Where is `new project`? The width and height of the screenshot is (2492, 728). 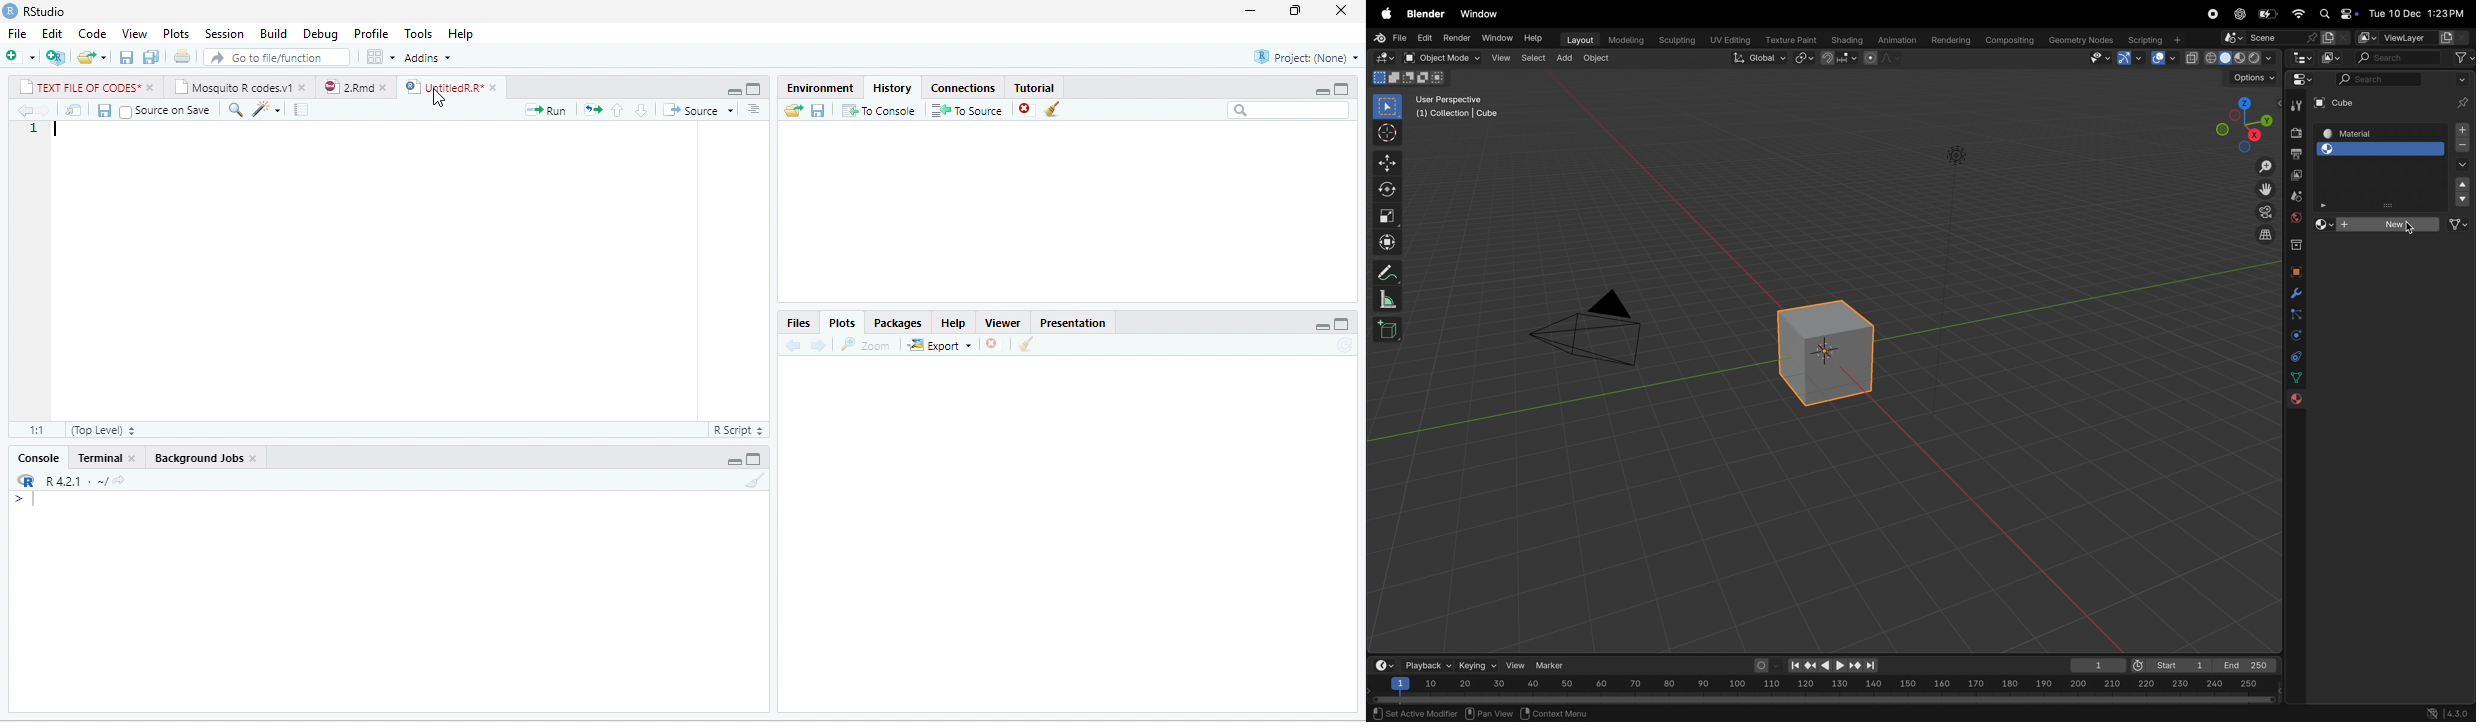 new project is located at coordinates (56, 57).